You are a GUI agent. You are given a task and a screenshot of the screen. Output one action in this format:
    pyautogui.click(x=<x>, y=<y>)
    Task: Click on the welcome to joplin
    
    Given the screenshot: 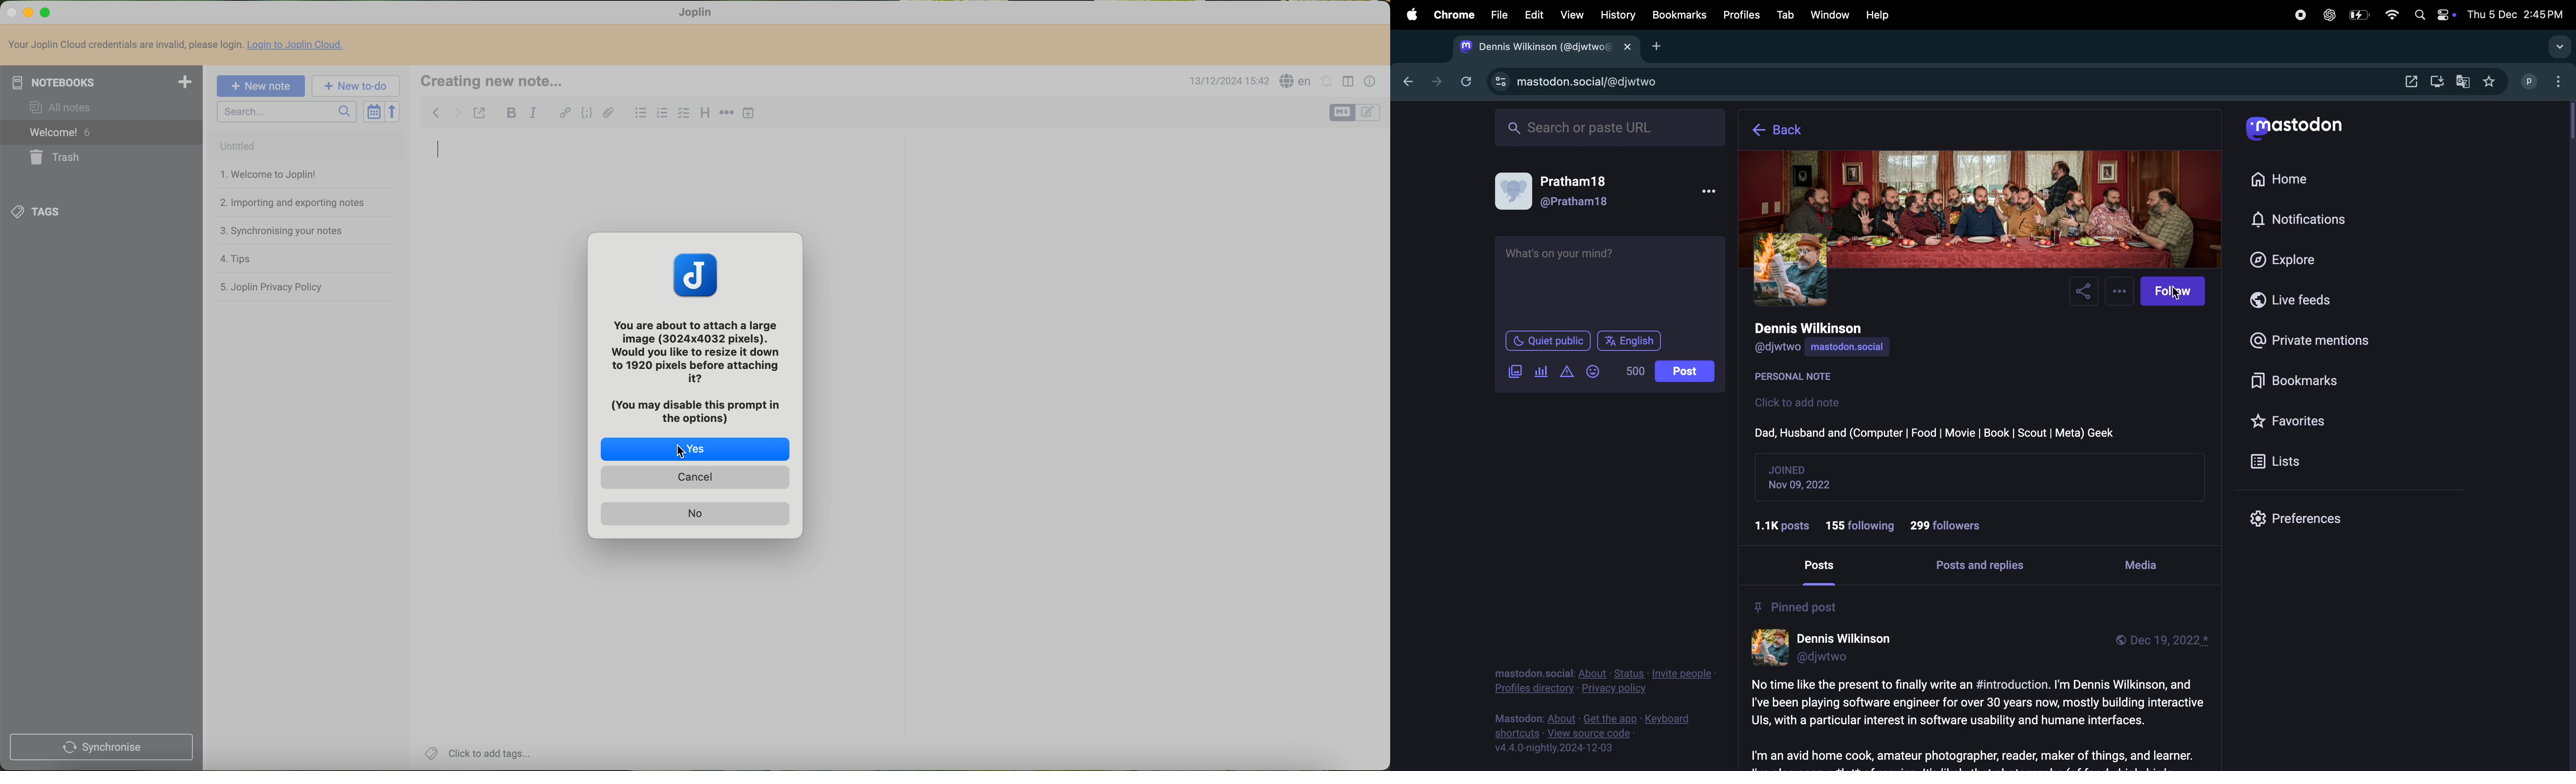 What is the action you would take?
    pyautogui.click(x=266, y=175)
    